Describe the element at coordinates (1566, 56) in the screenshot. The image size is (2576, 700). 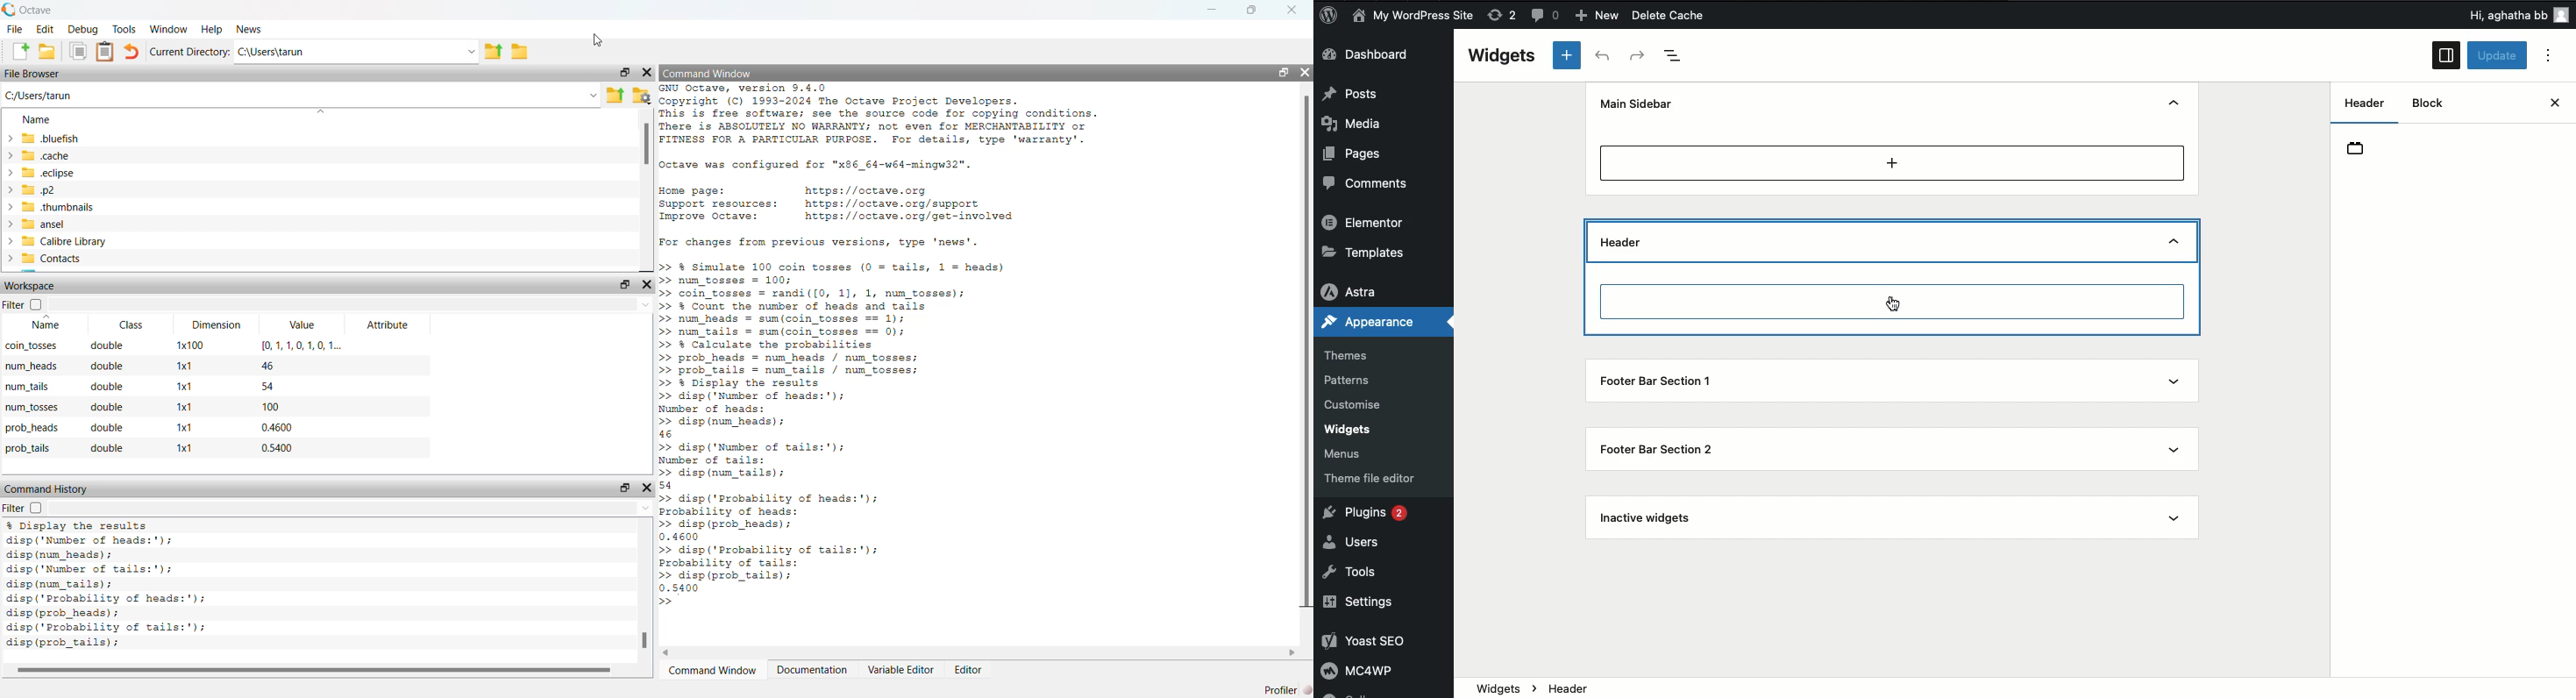
I see `Add new block` at that location.